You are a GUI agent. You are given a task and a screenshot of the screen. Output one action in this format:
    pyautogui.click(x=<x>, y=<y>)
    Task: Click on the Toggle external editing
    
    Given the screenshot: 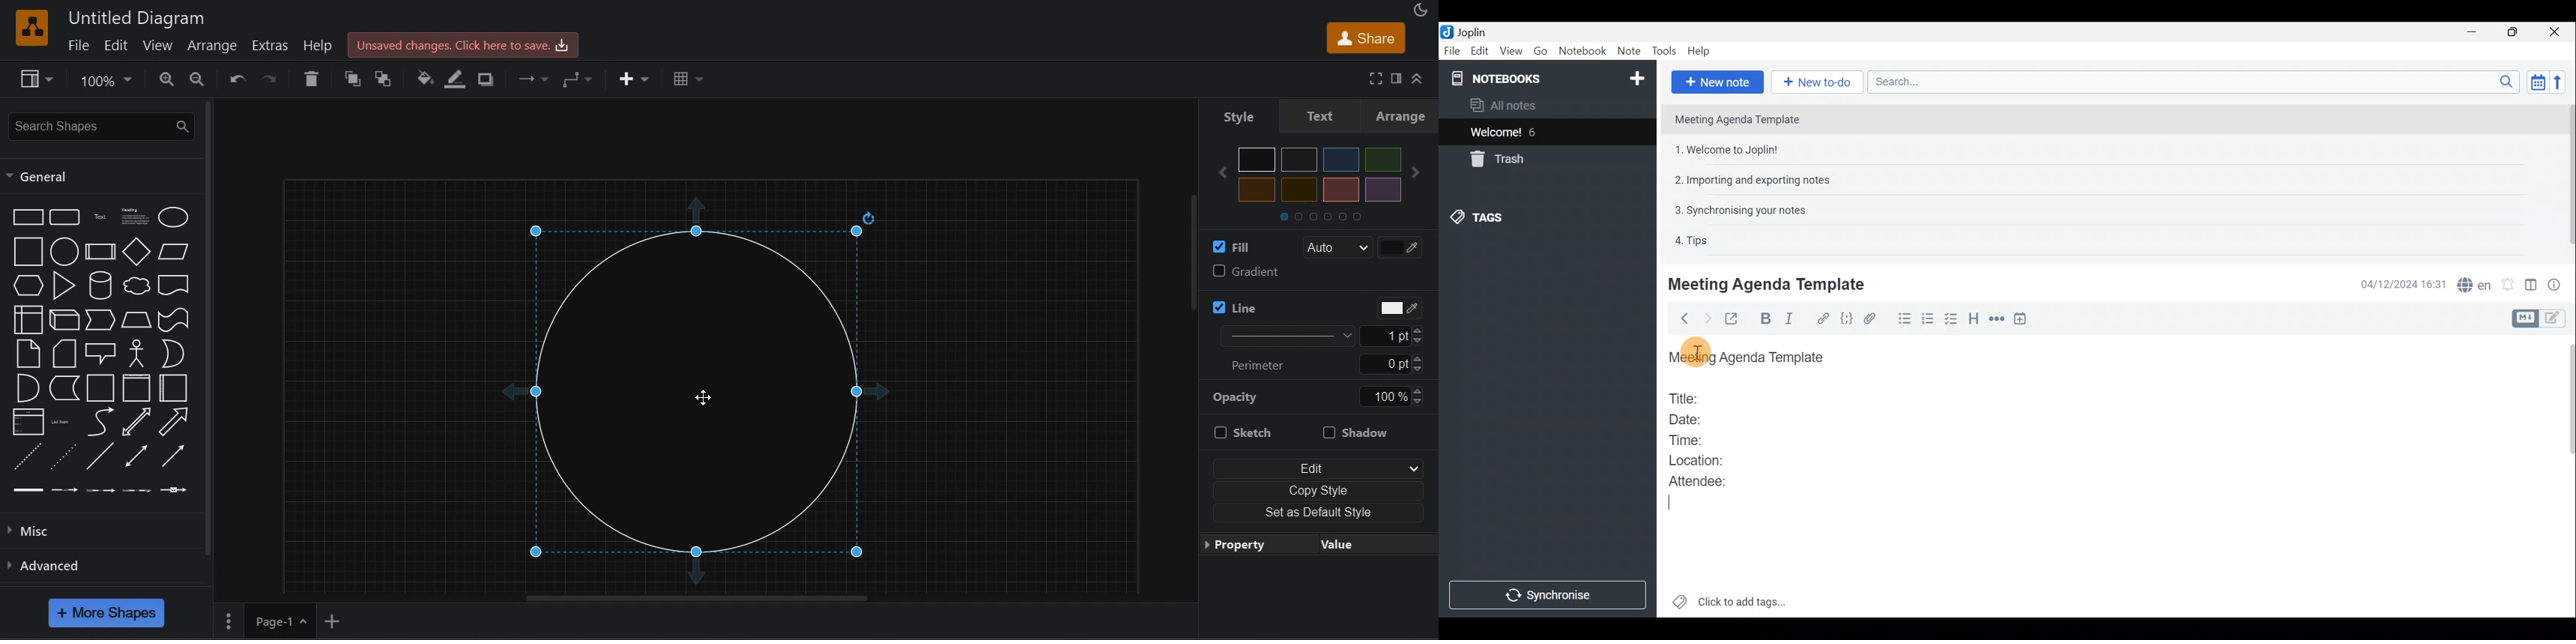 What is the action you would take?
    pyautogui.click(x=1735, y=319)
    